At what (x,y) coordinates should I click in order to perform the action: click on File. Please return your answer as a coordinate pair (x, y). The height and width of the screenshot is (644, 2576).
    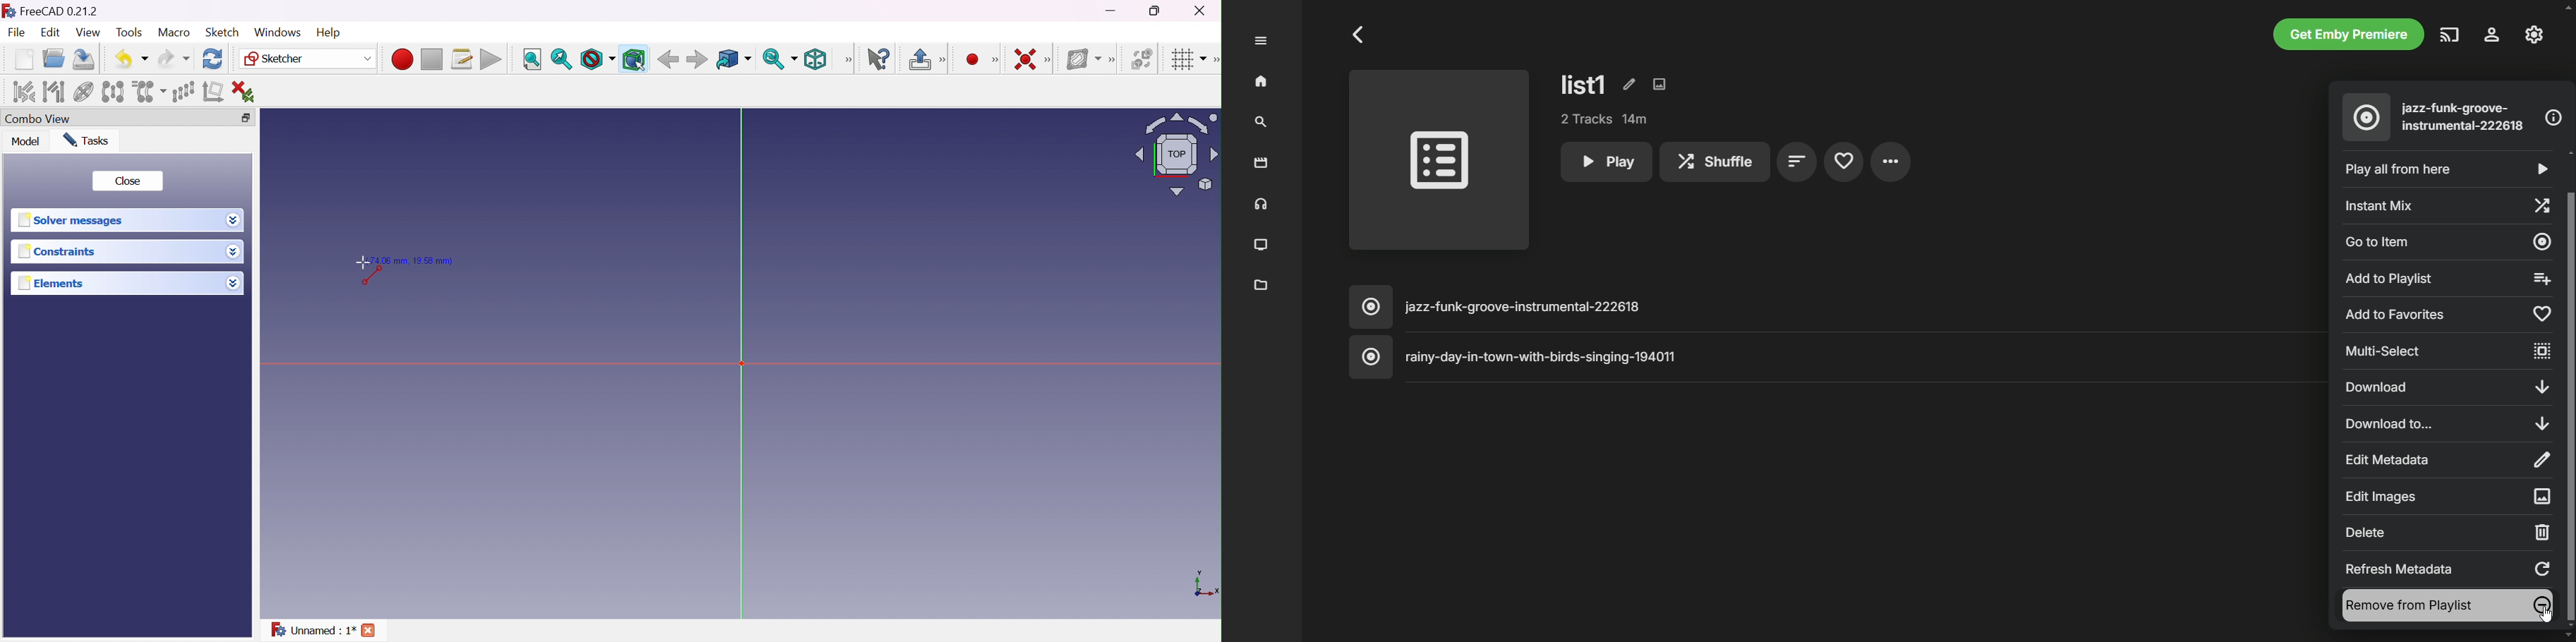
    Looking at the image, I should click on (17, 33).